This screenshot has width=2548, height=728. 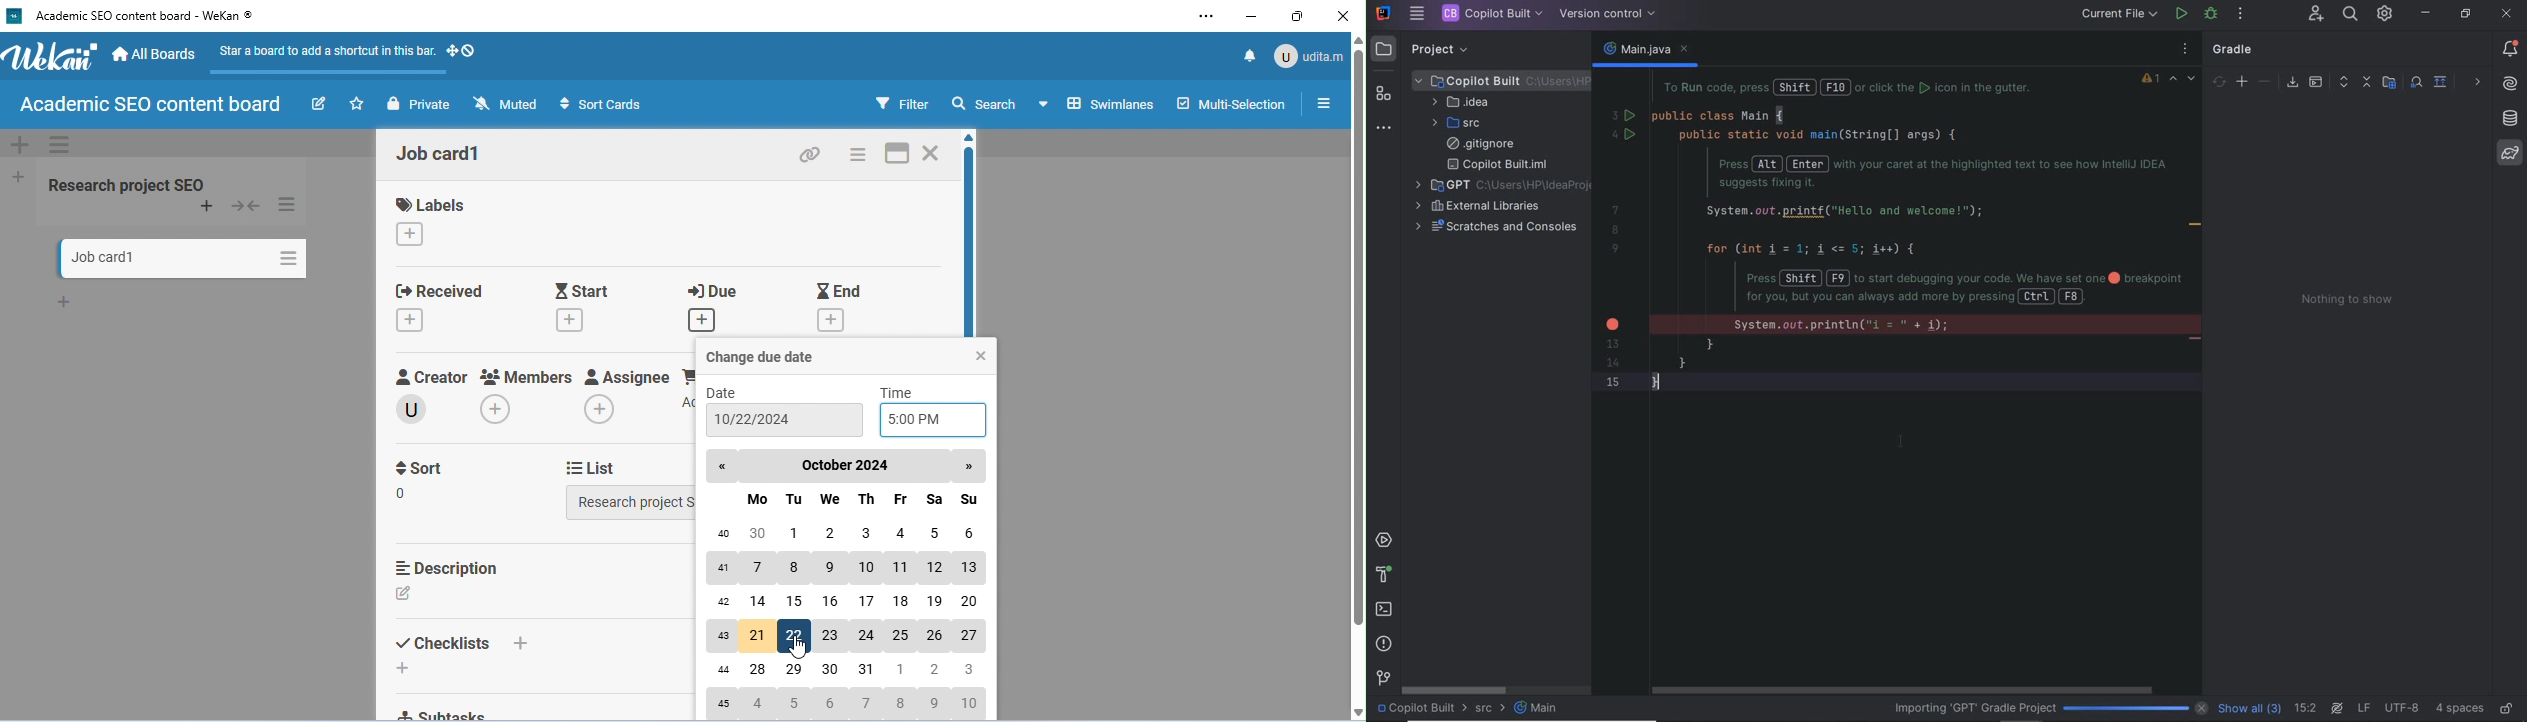 What do you see at coordinates (20, 178) in the screenshot?
I see `add list` at bounding box center [20, 178].